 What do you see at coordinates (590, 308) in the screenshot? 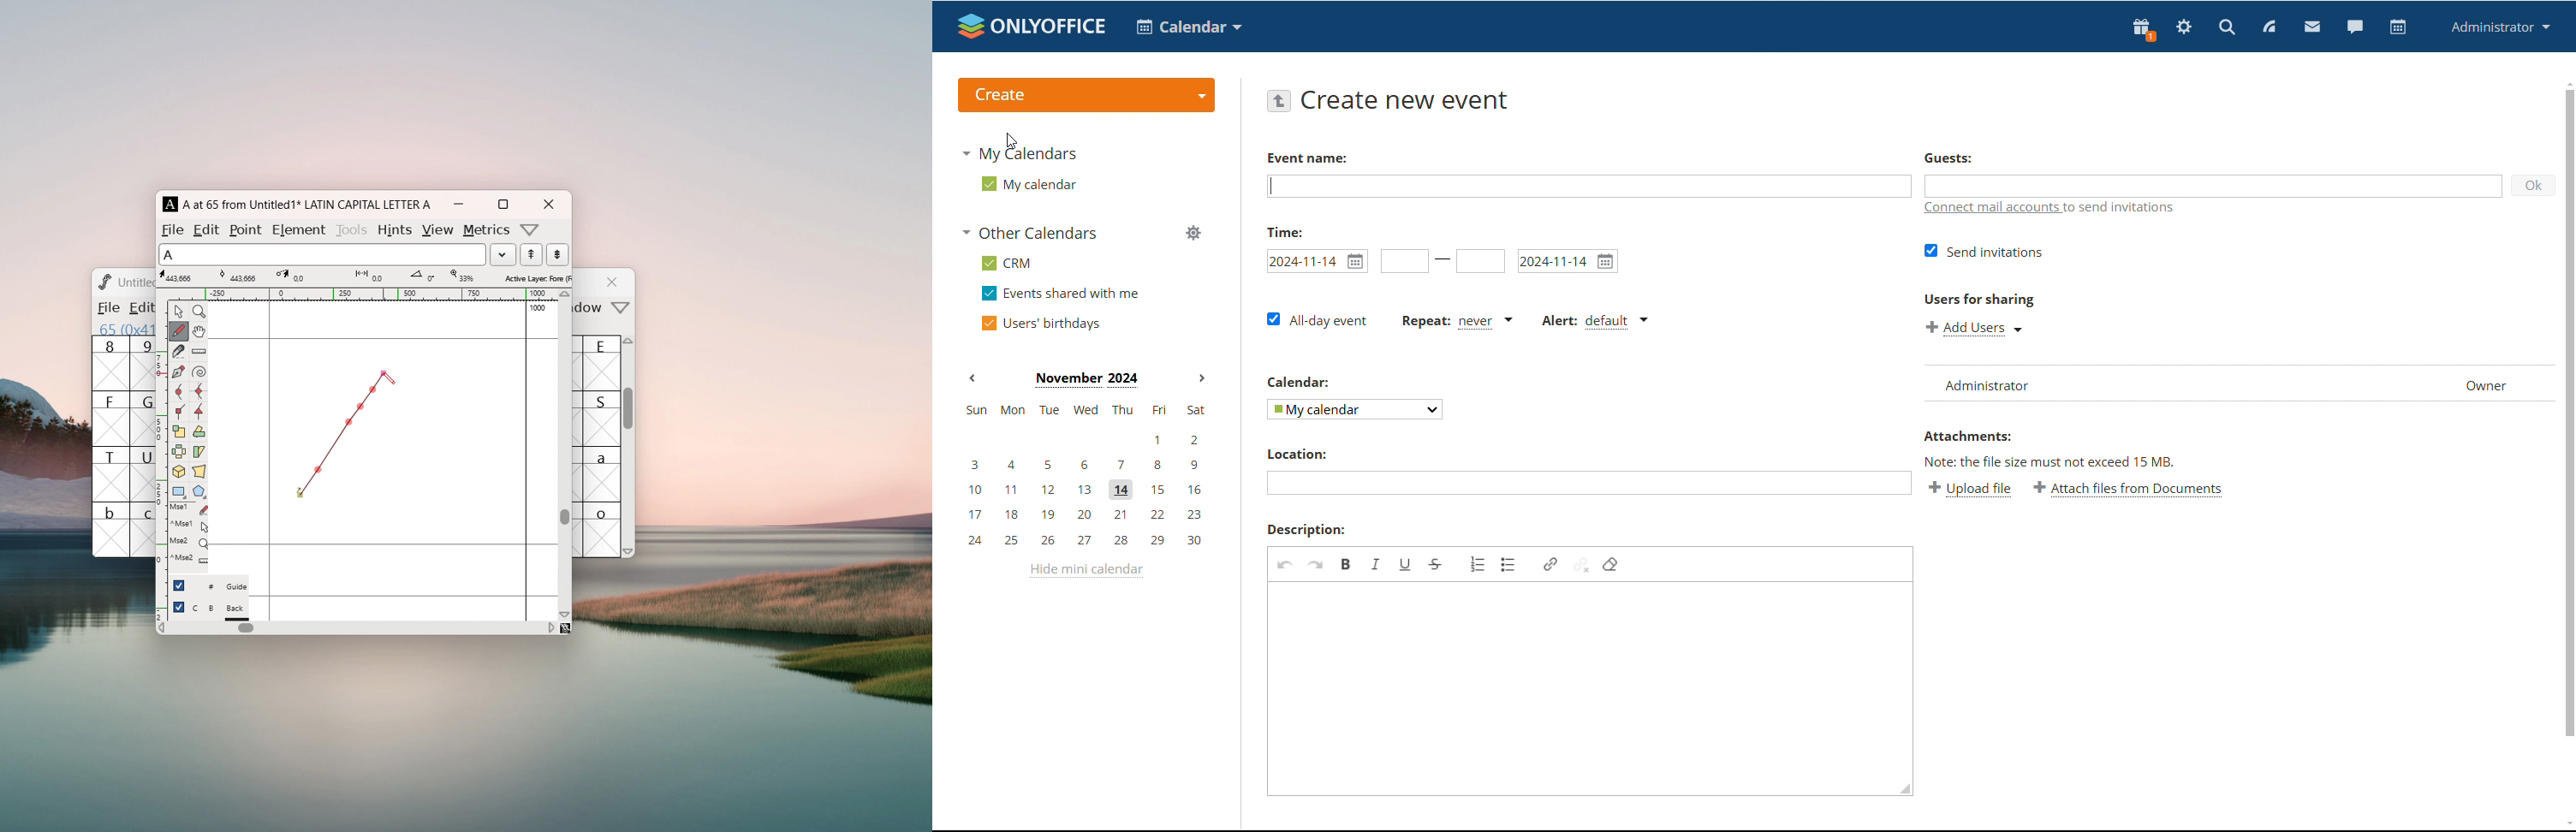
I see `window` at bounding box center [590, 308].